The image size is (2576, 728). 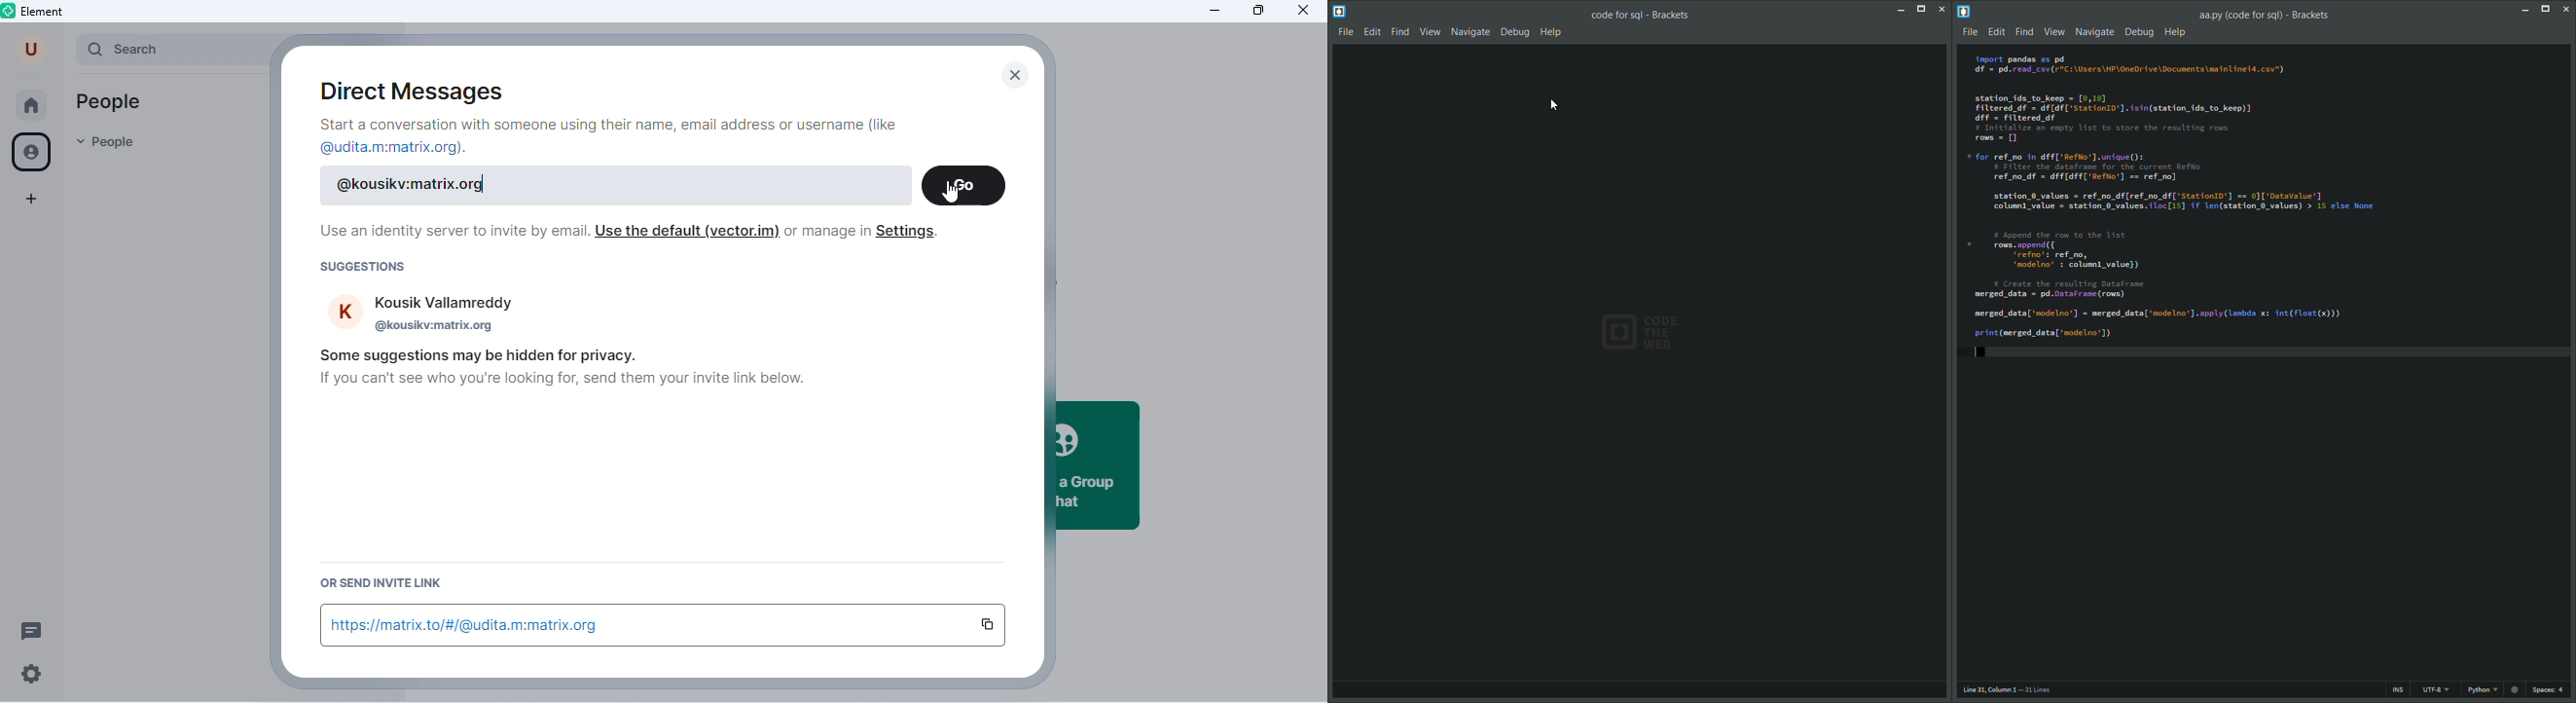 I want to click on restore, so click(x=1921, y=9).